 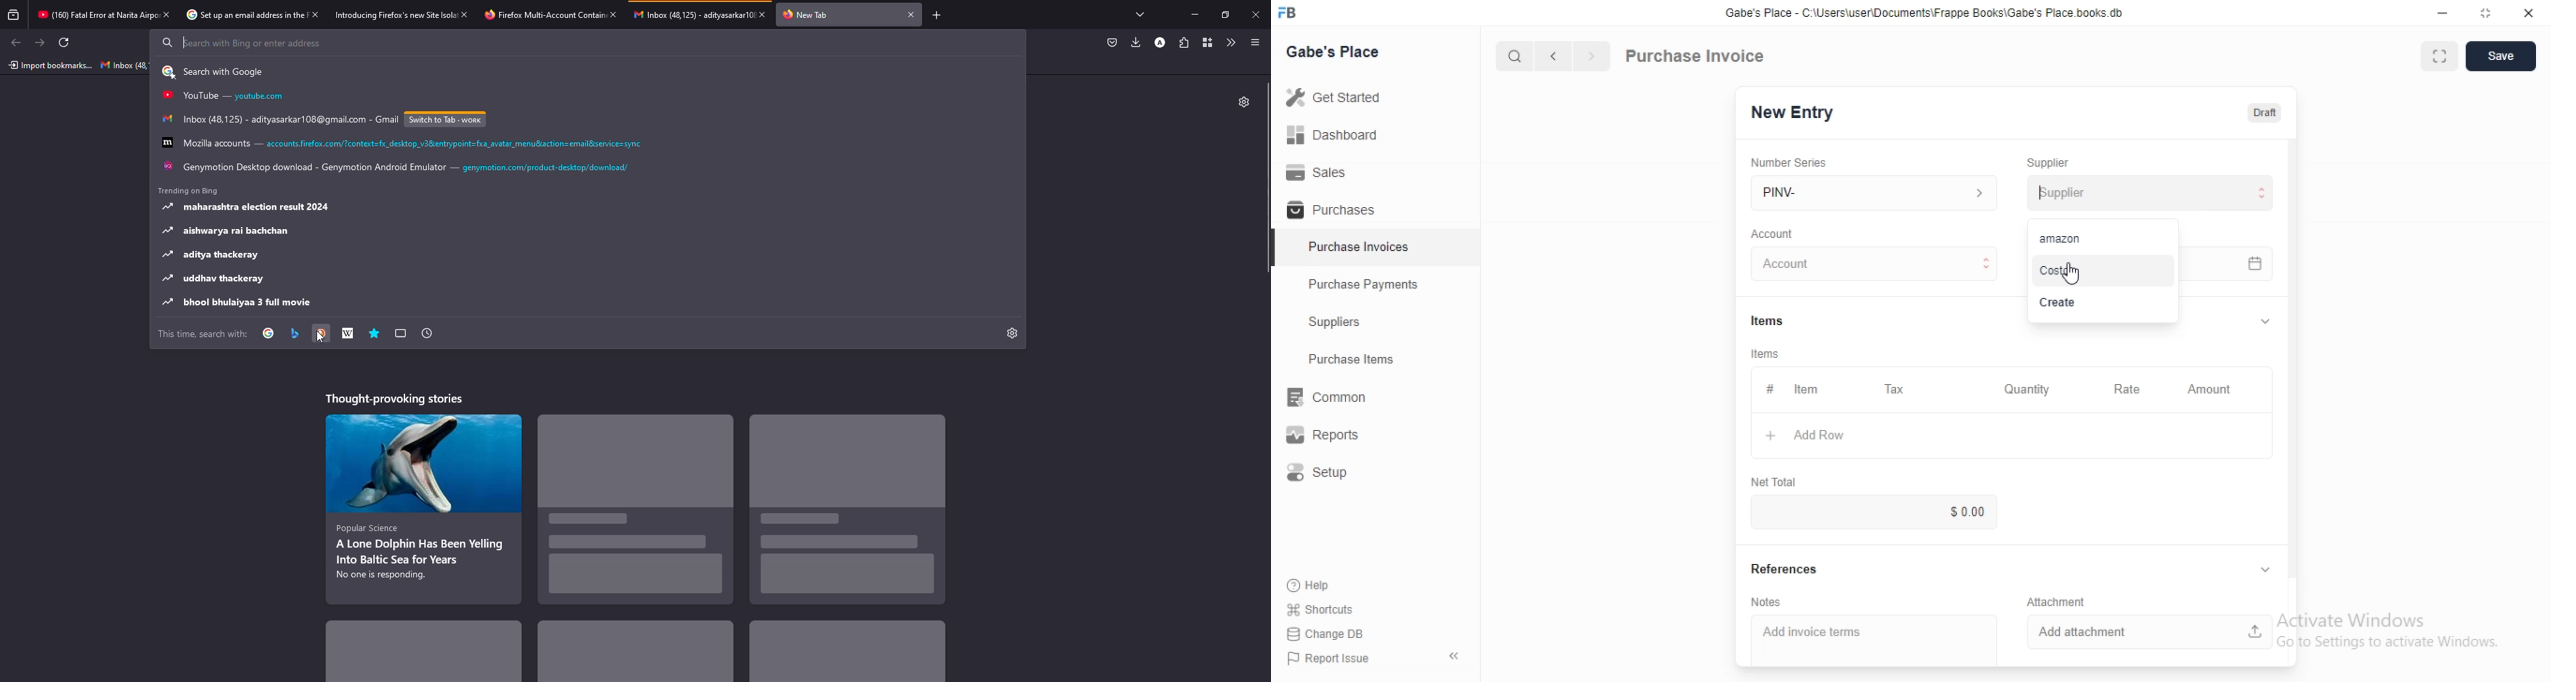 I want to click on Suppliers, so click(x=1375, y=321).